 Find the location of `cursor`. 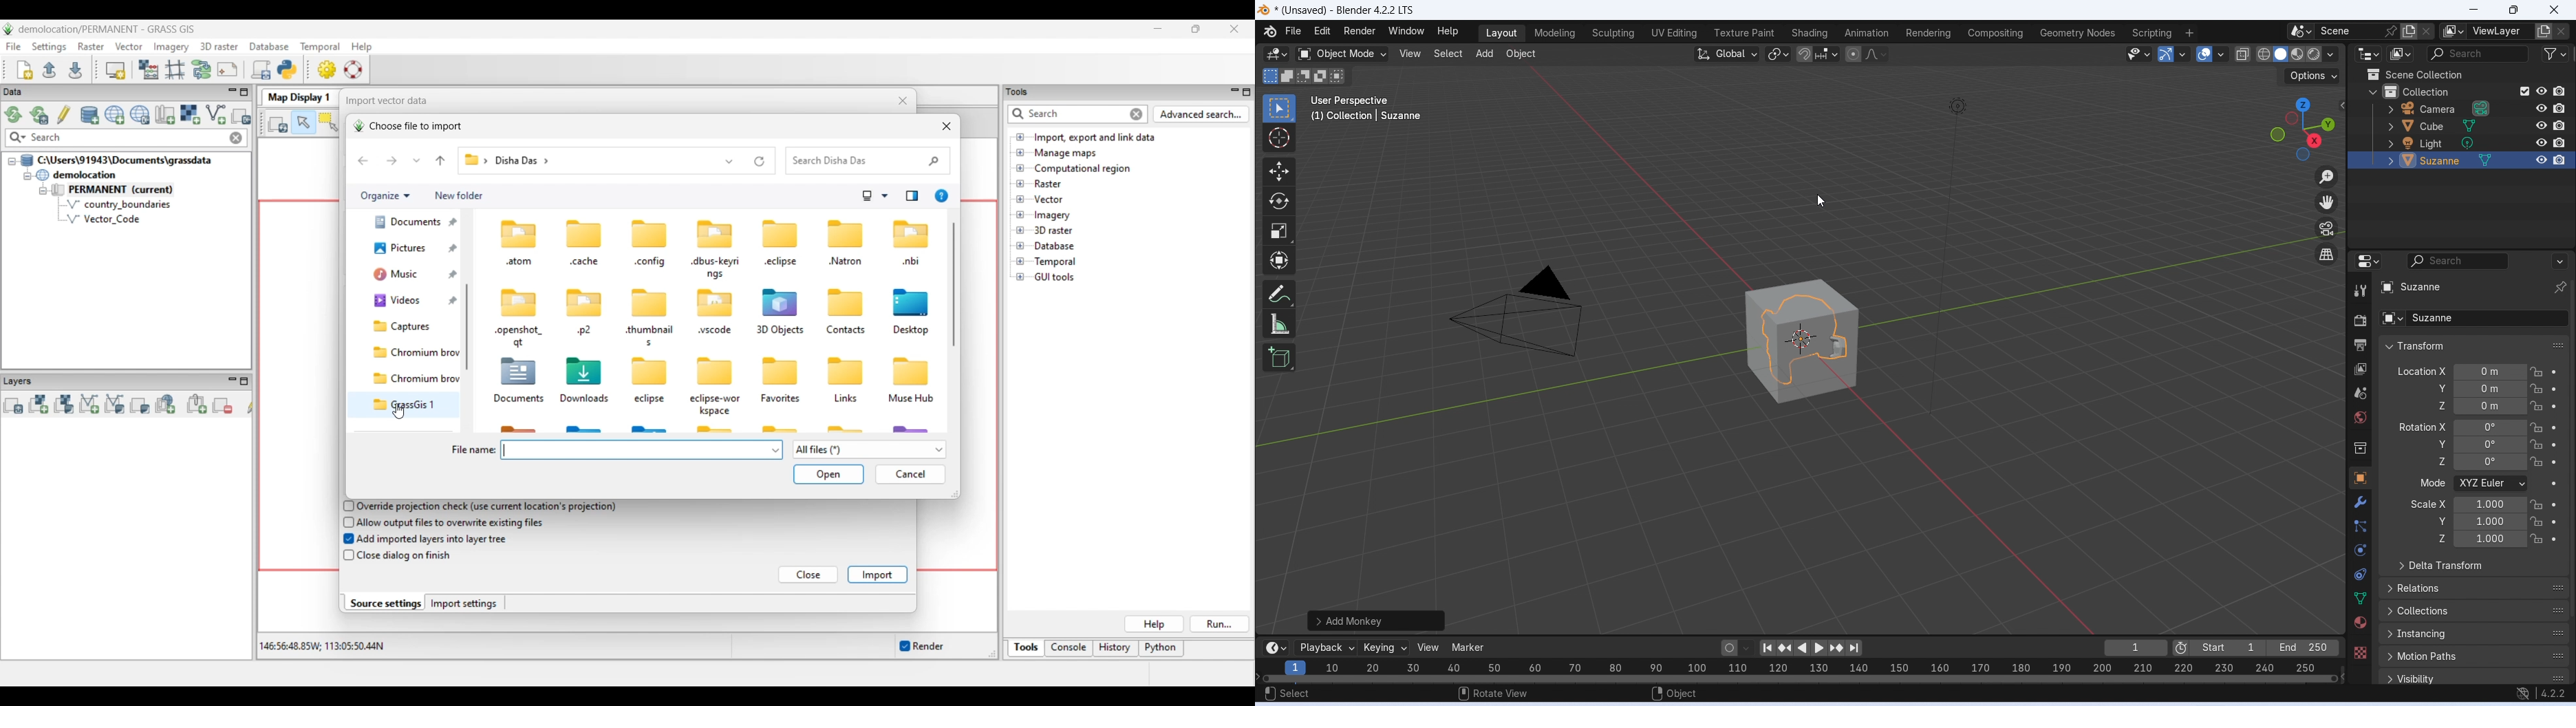

cursor is located at coordinates (1823, 203).